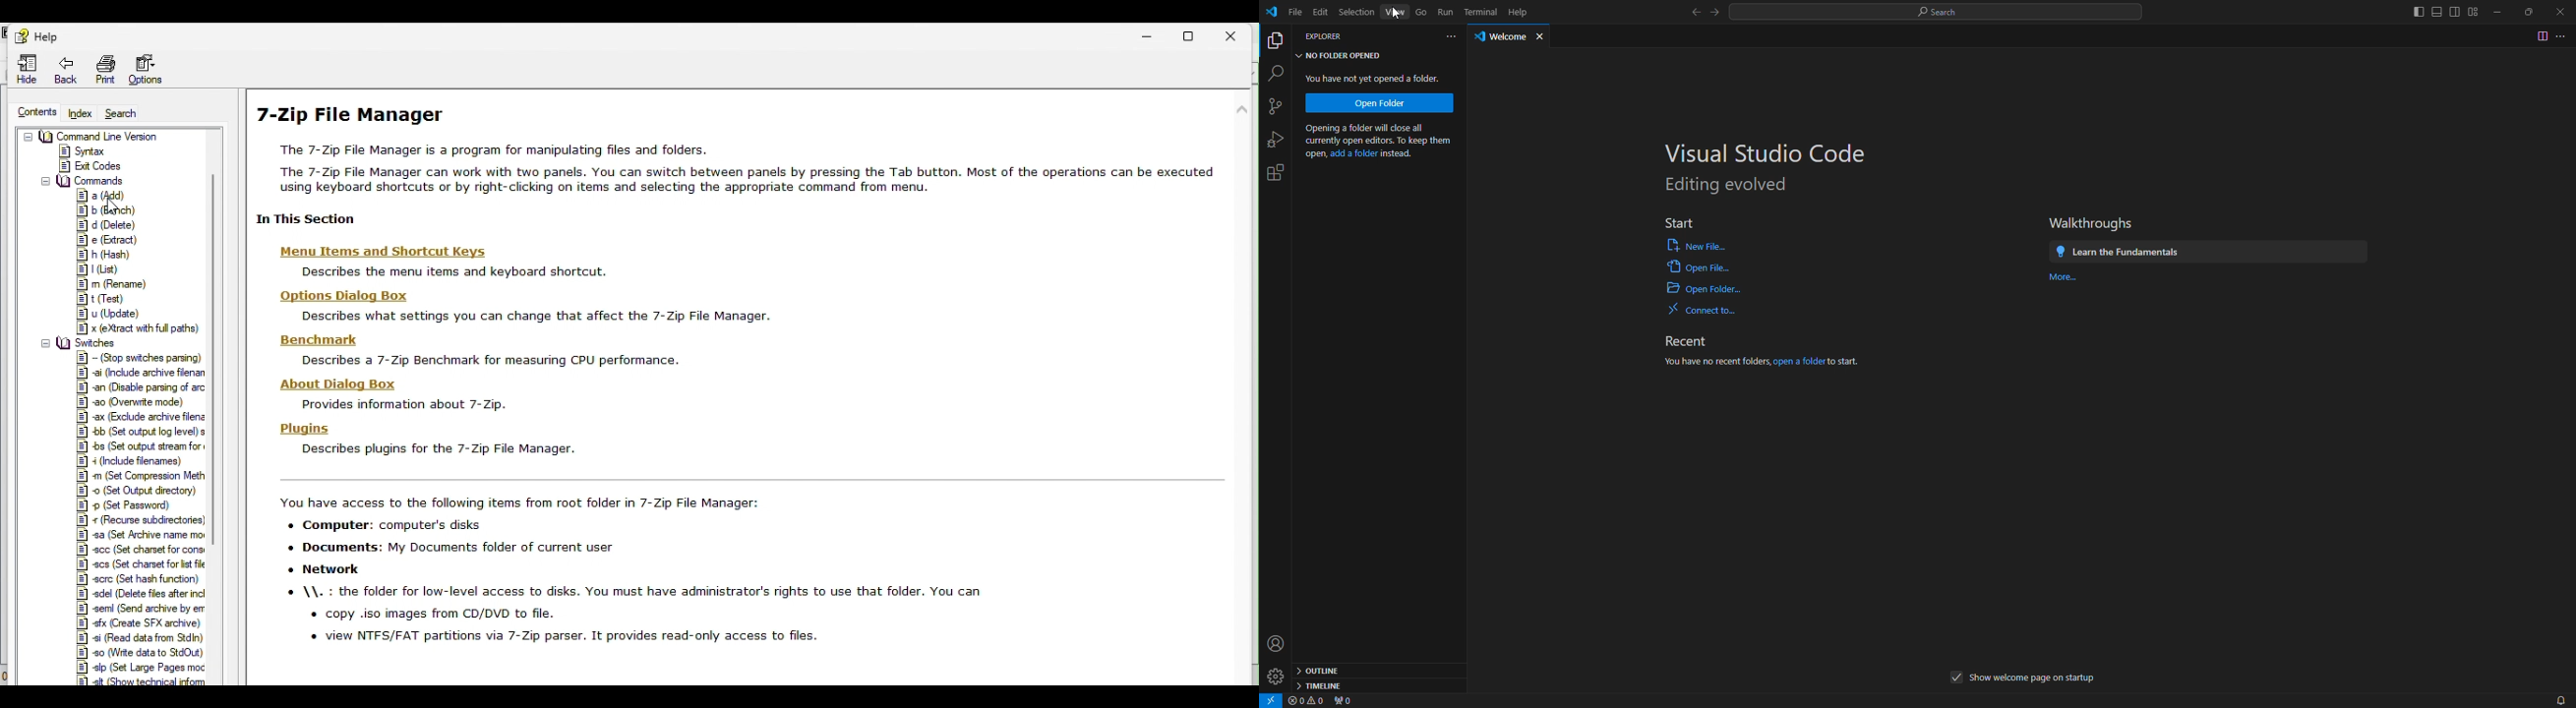 The height and width of the screenshot is (728, 2576). Describe the element at coordinates (1229, 38) in the screenshot. I see `Close` at that location.